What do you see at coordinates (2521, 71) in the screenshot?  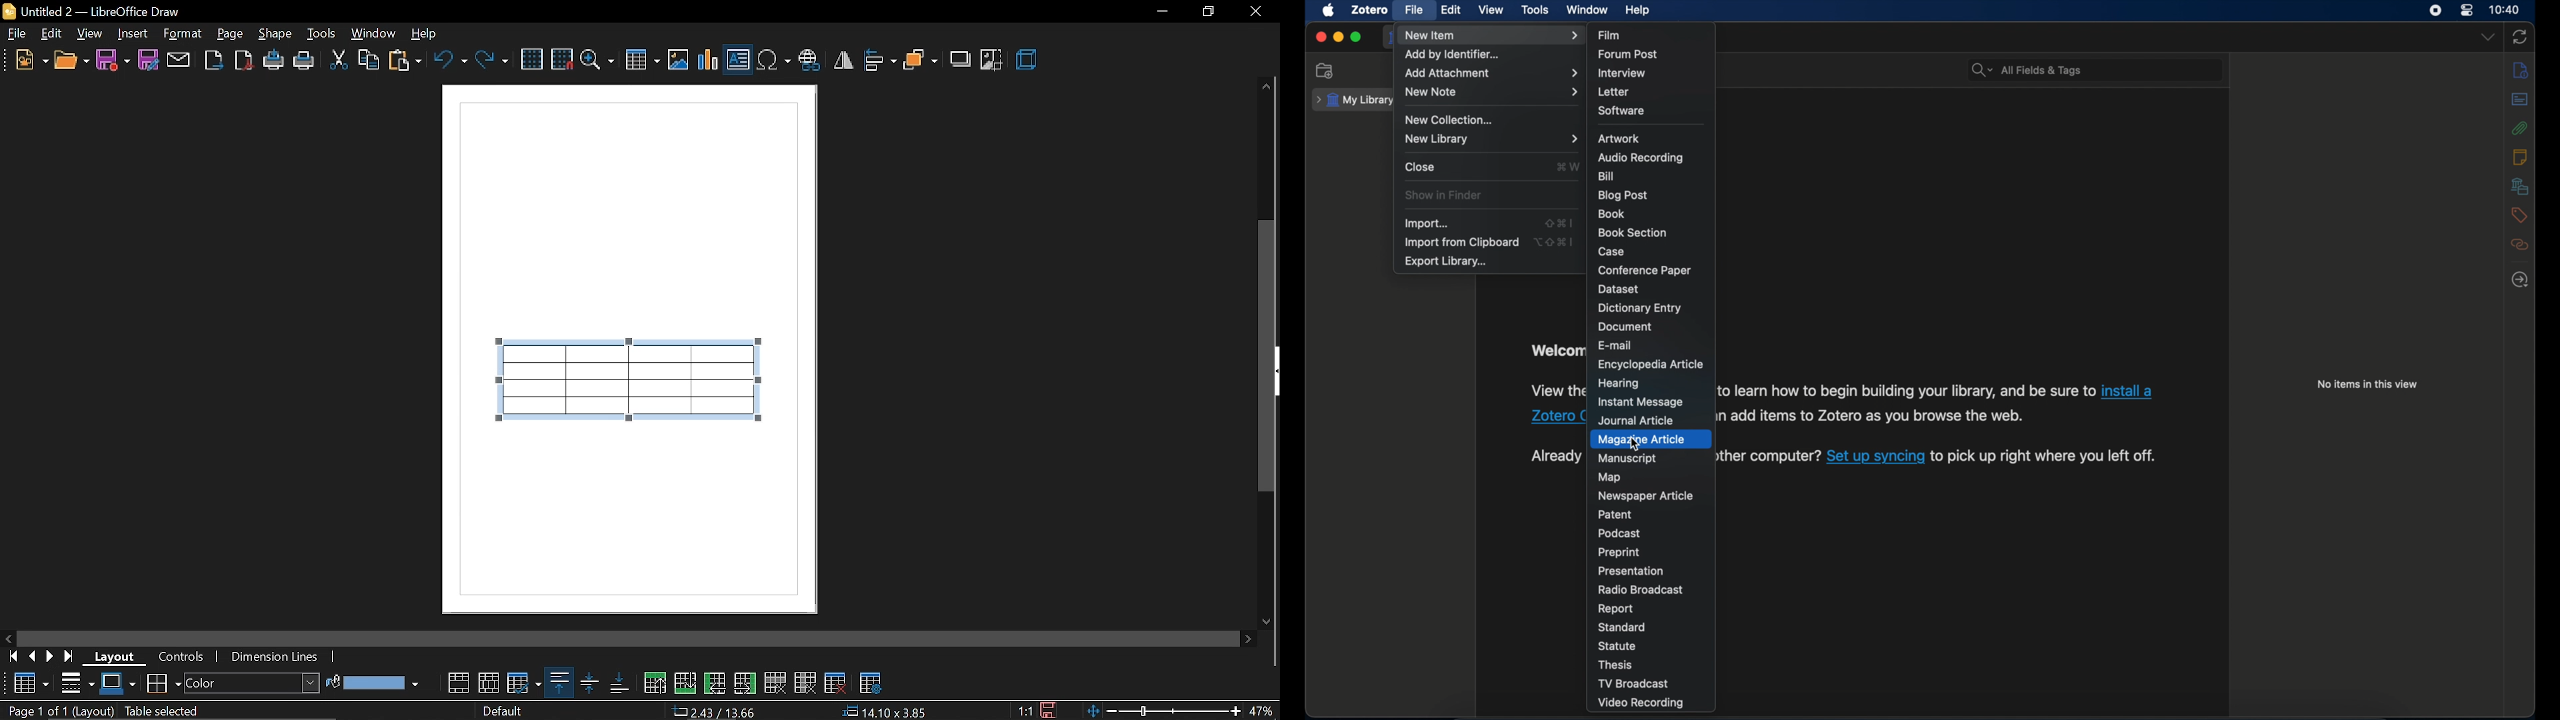 I see `info` at bounding box center [2521, 71].